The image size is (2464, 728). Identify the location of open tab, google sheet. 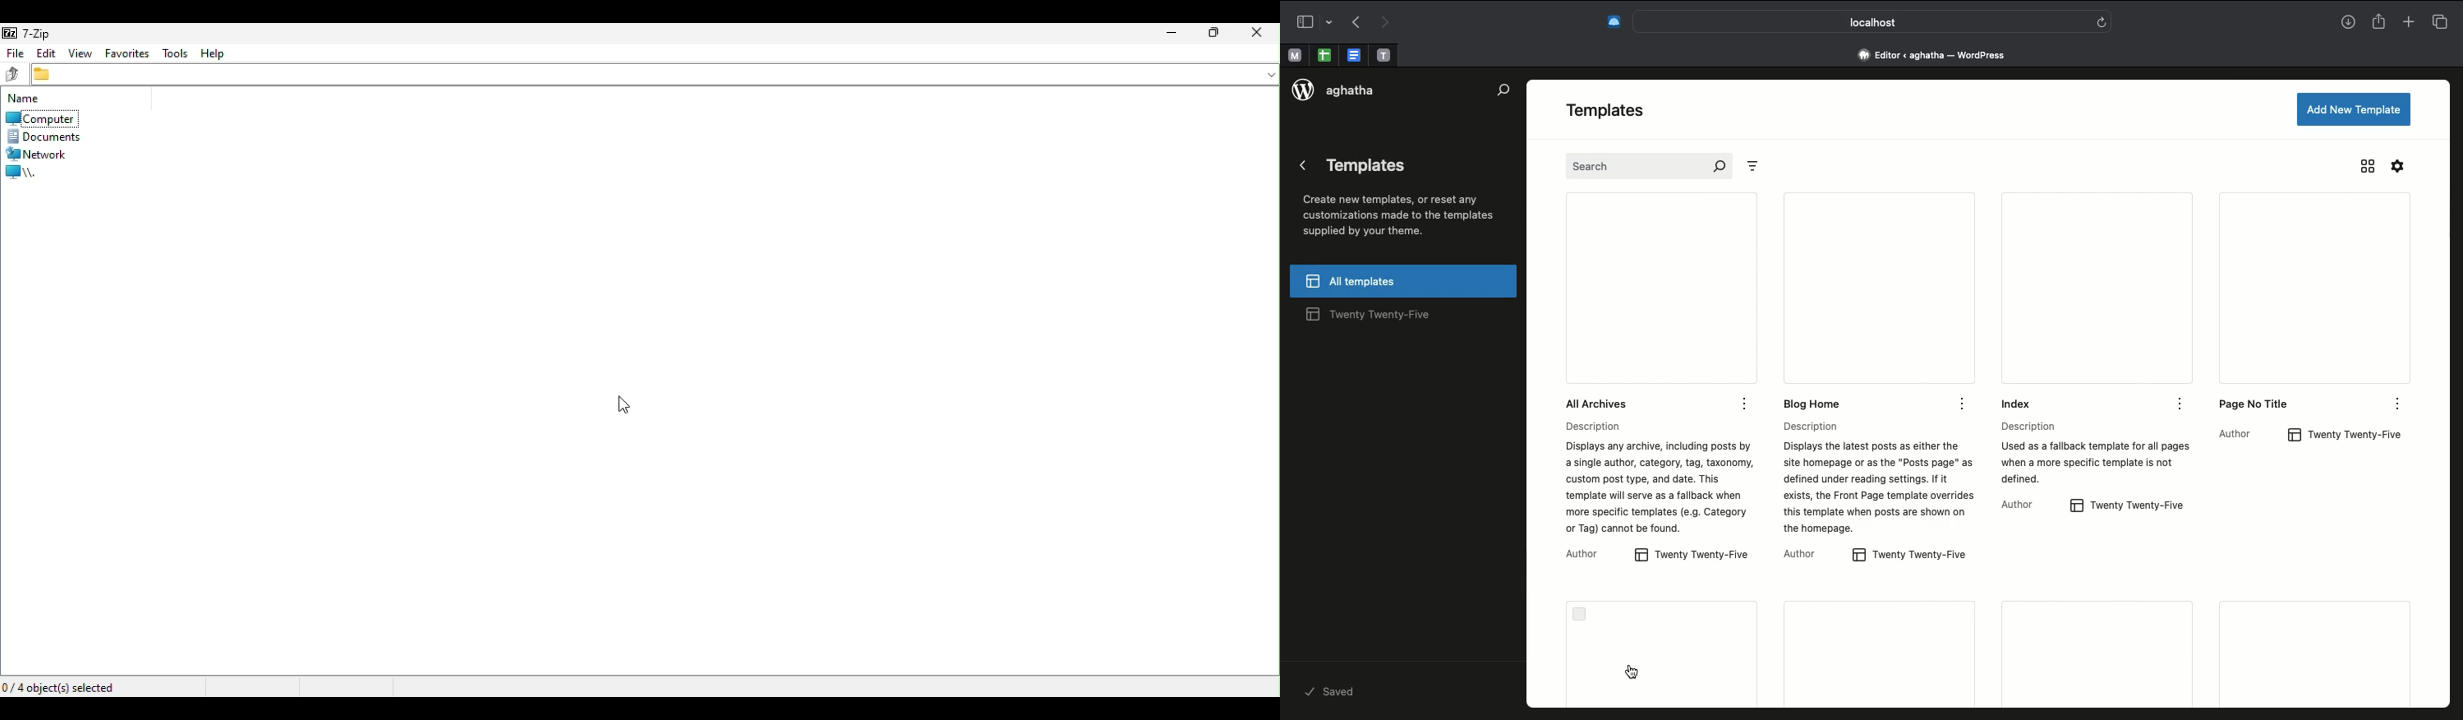
(1323, 55).